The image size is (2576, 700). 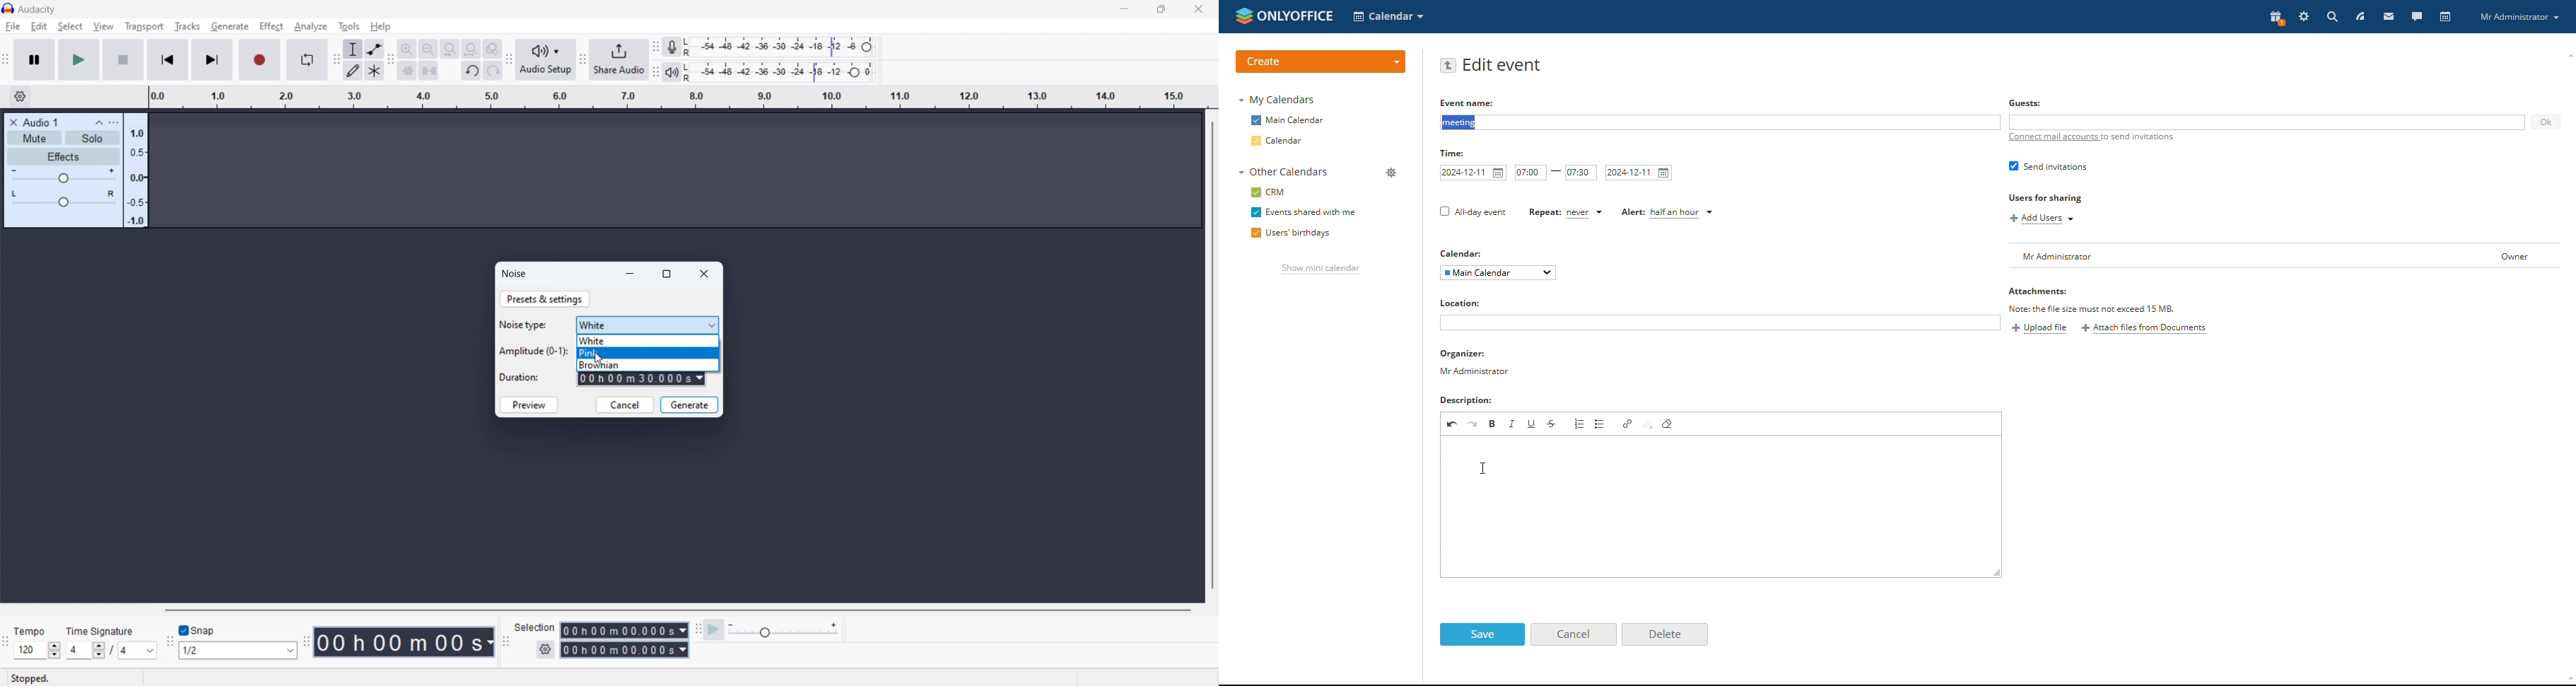 What do you see at coordinates (450, 48) in the screenshot?
I see `fit selection to width` at bounding box center [450, 48].